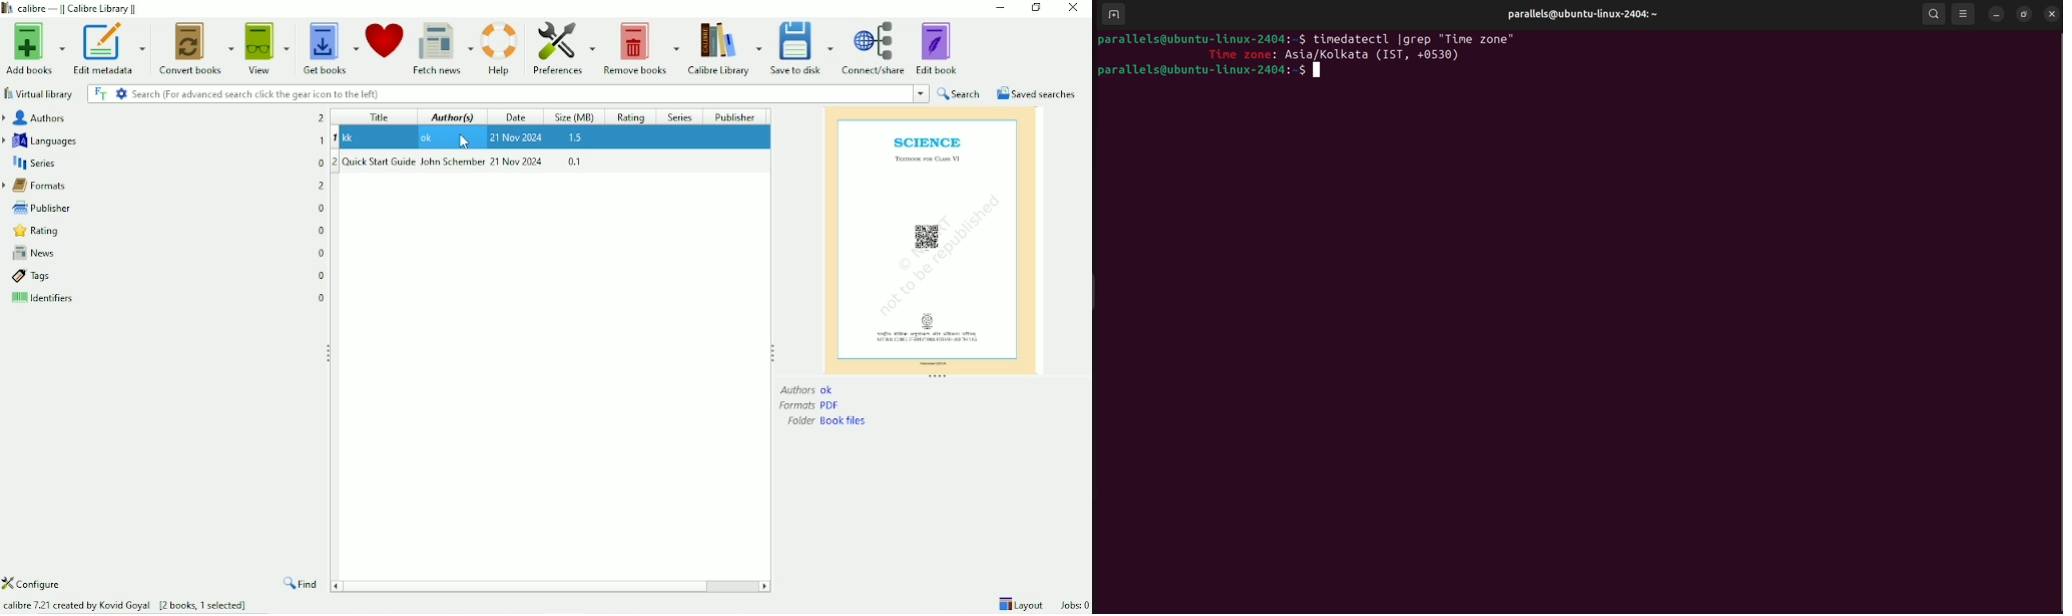 The width and height of the screenshot is (2072, 616). I want to click on Edit book, so click(937, 48).